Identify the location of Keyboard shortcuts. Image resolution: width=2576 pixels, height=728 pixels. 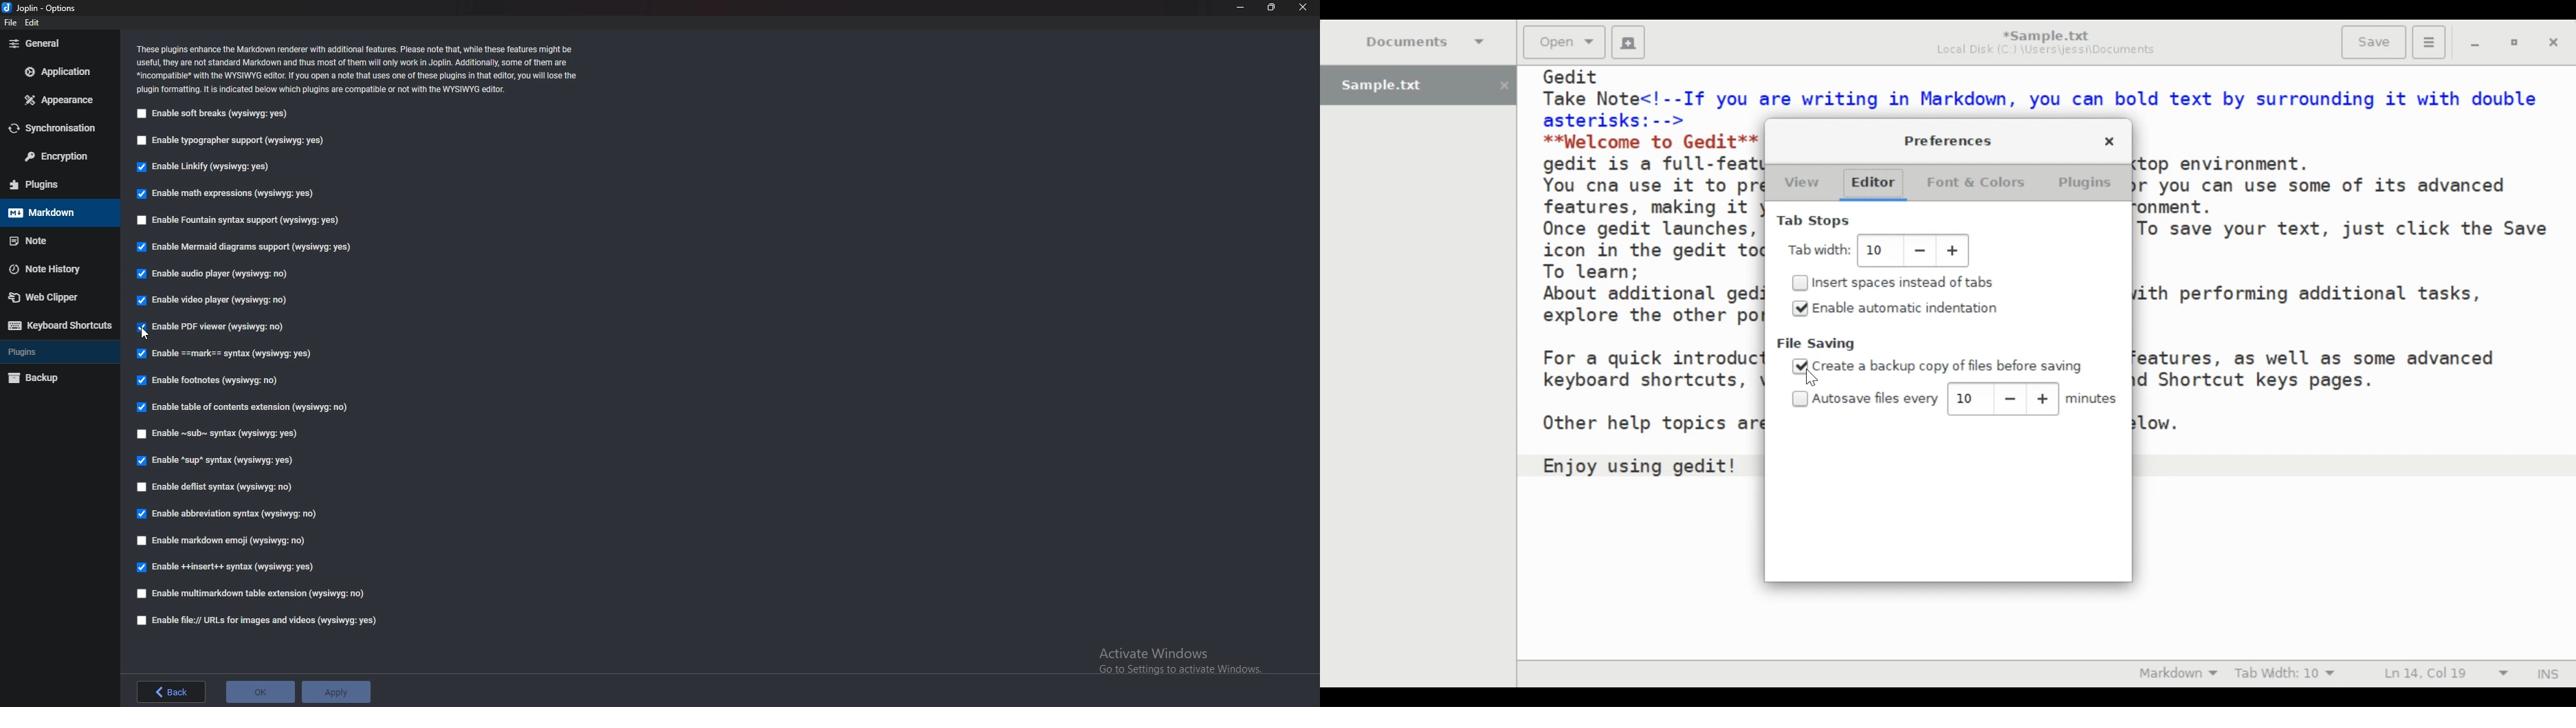
(58, 326).